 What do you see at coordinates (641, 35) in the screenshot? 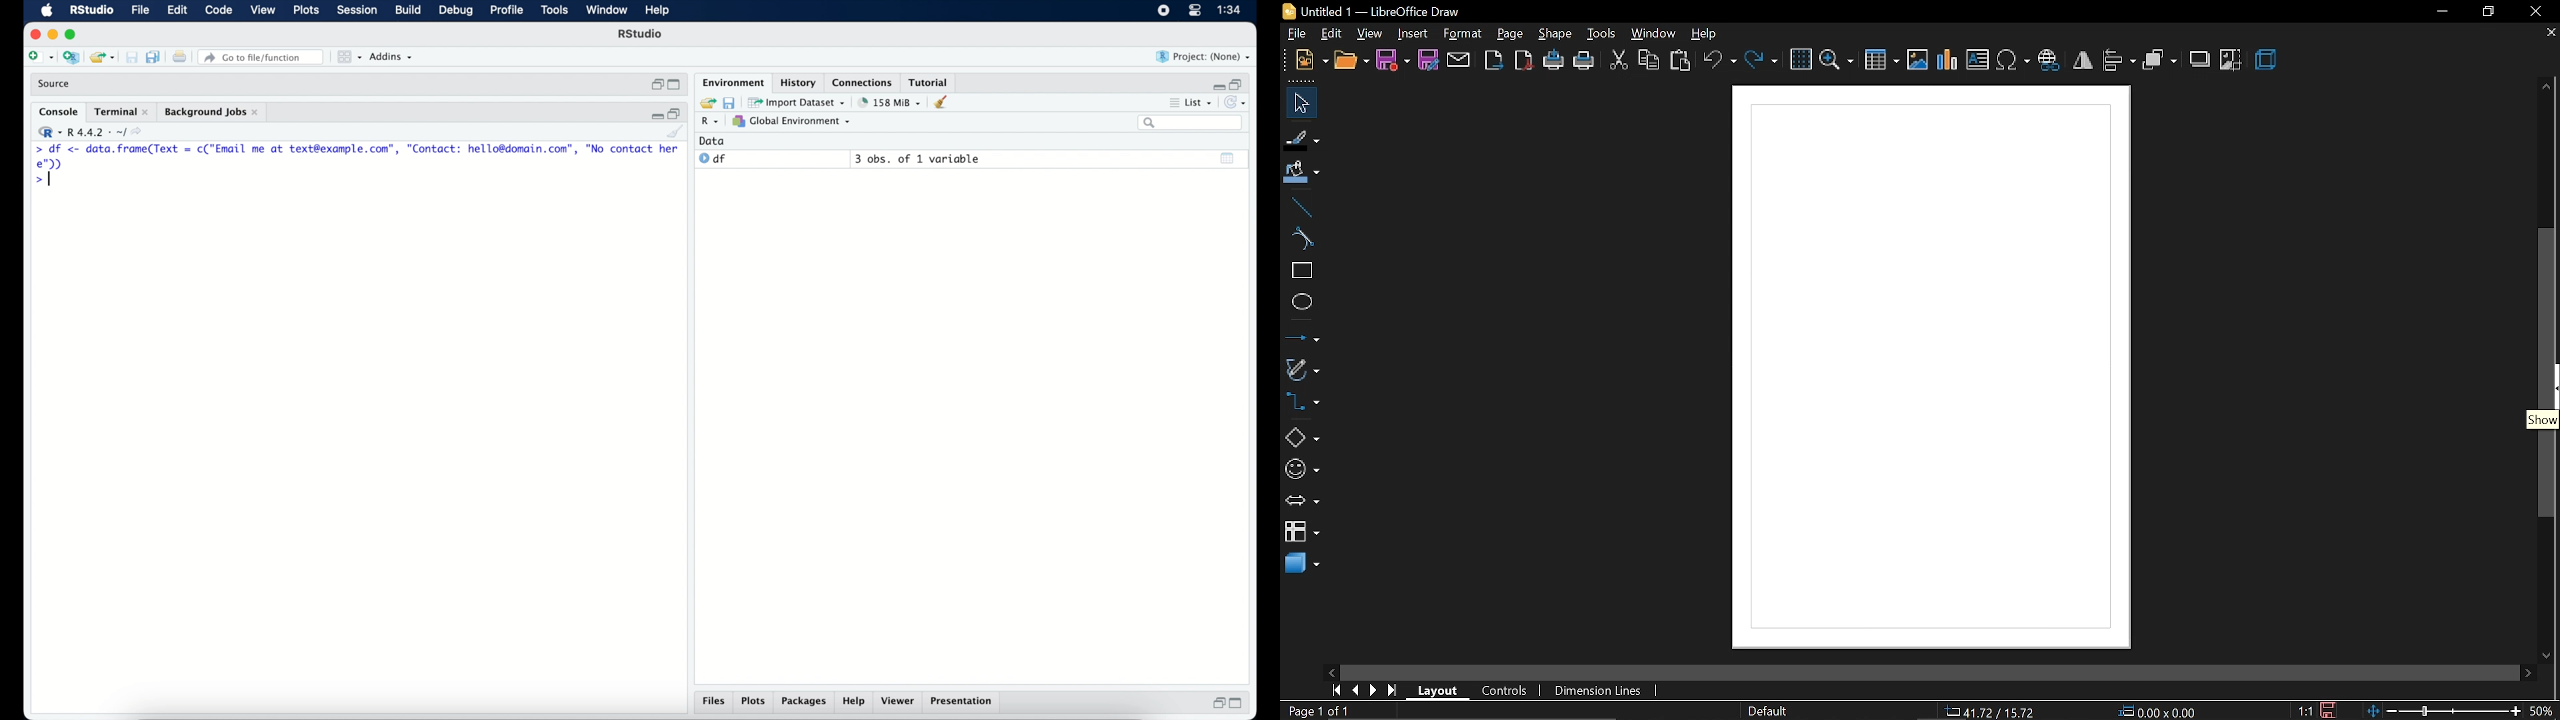
I see `R Studio` at bounding box center [641, 35].